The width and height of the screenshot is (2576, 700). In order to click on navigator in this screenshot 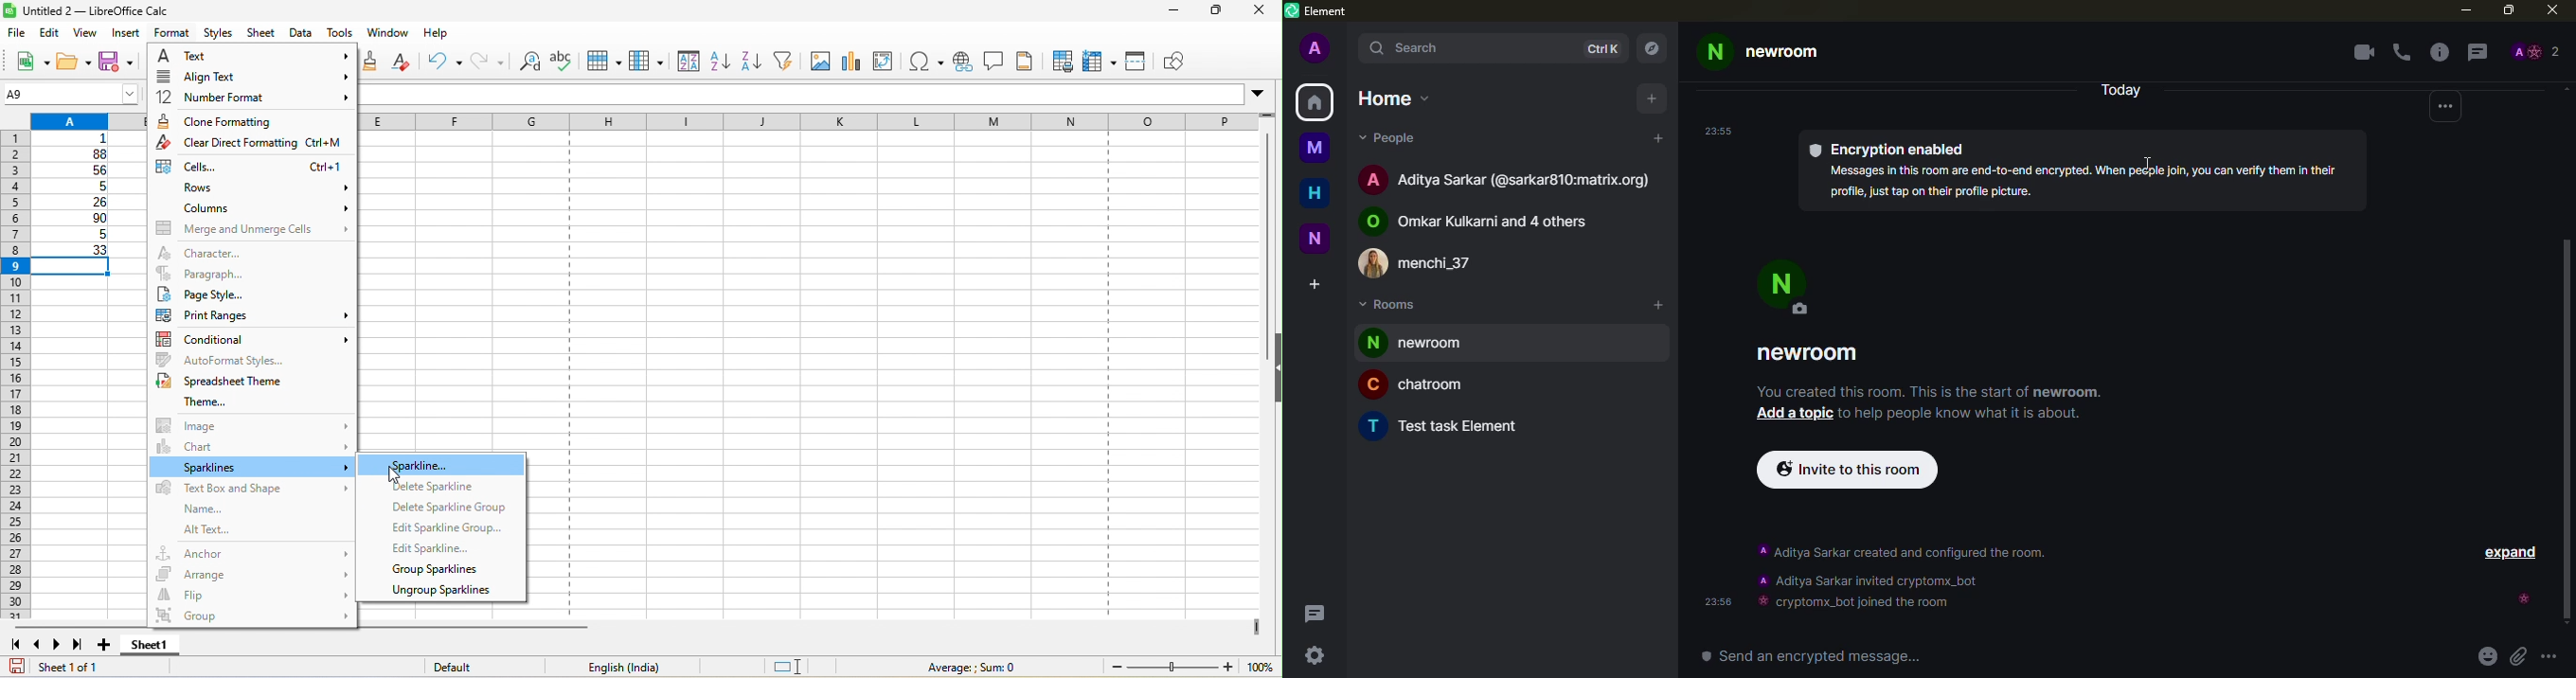, I will do `click(1655, 44)`.